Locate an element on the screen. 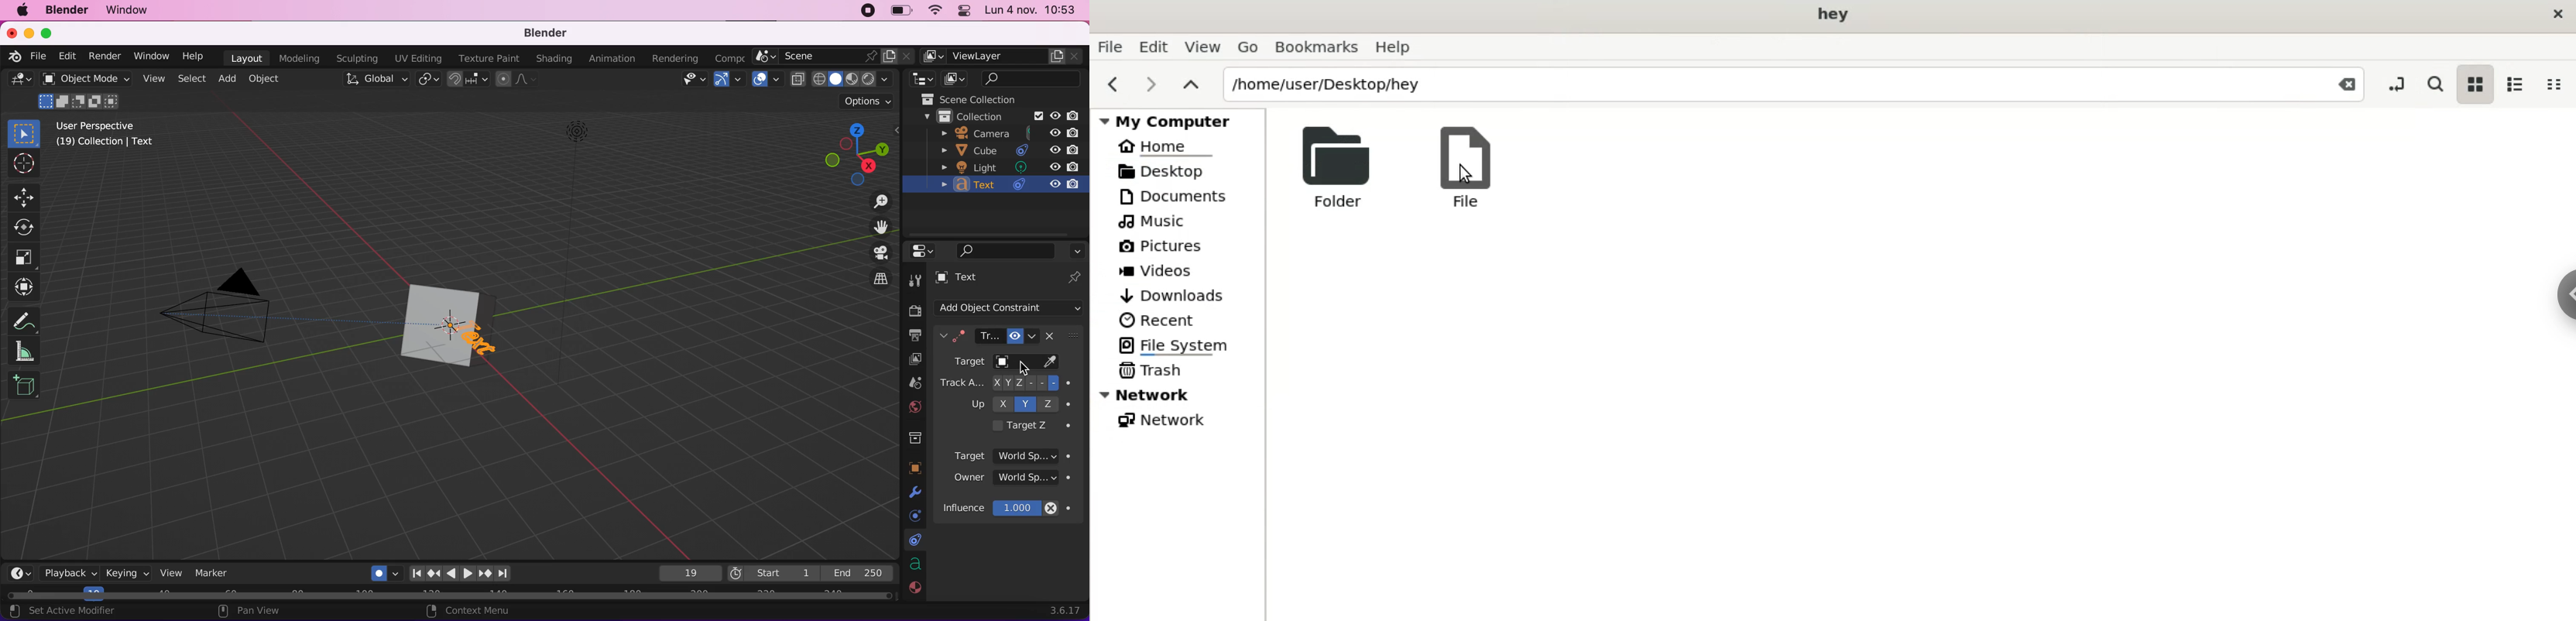 The height and width of the screenshot is (644, 2576). compact view is located at coordinates (2554, 84).